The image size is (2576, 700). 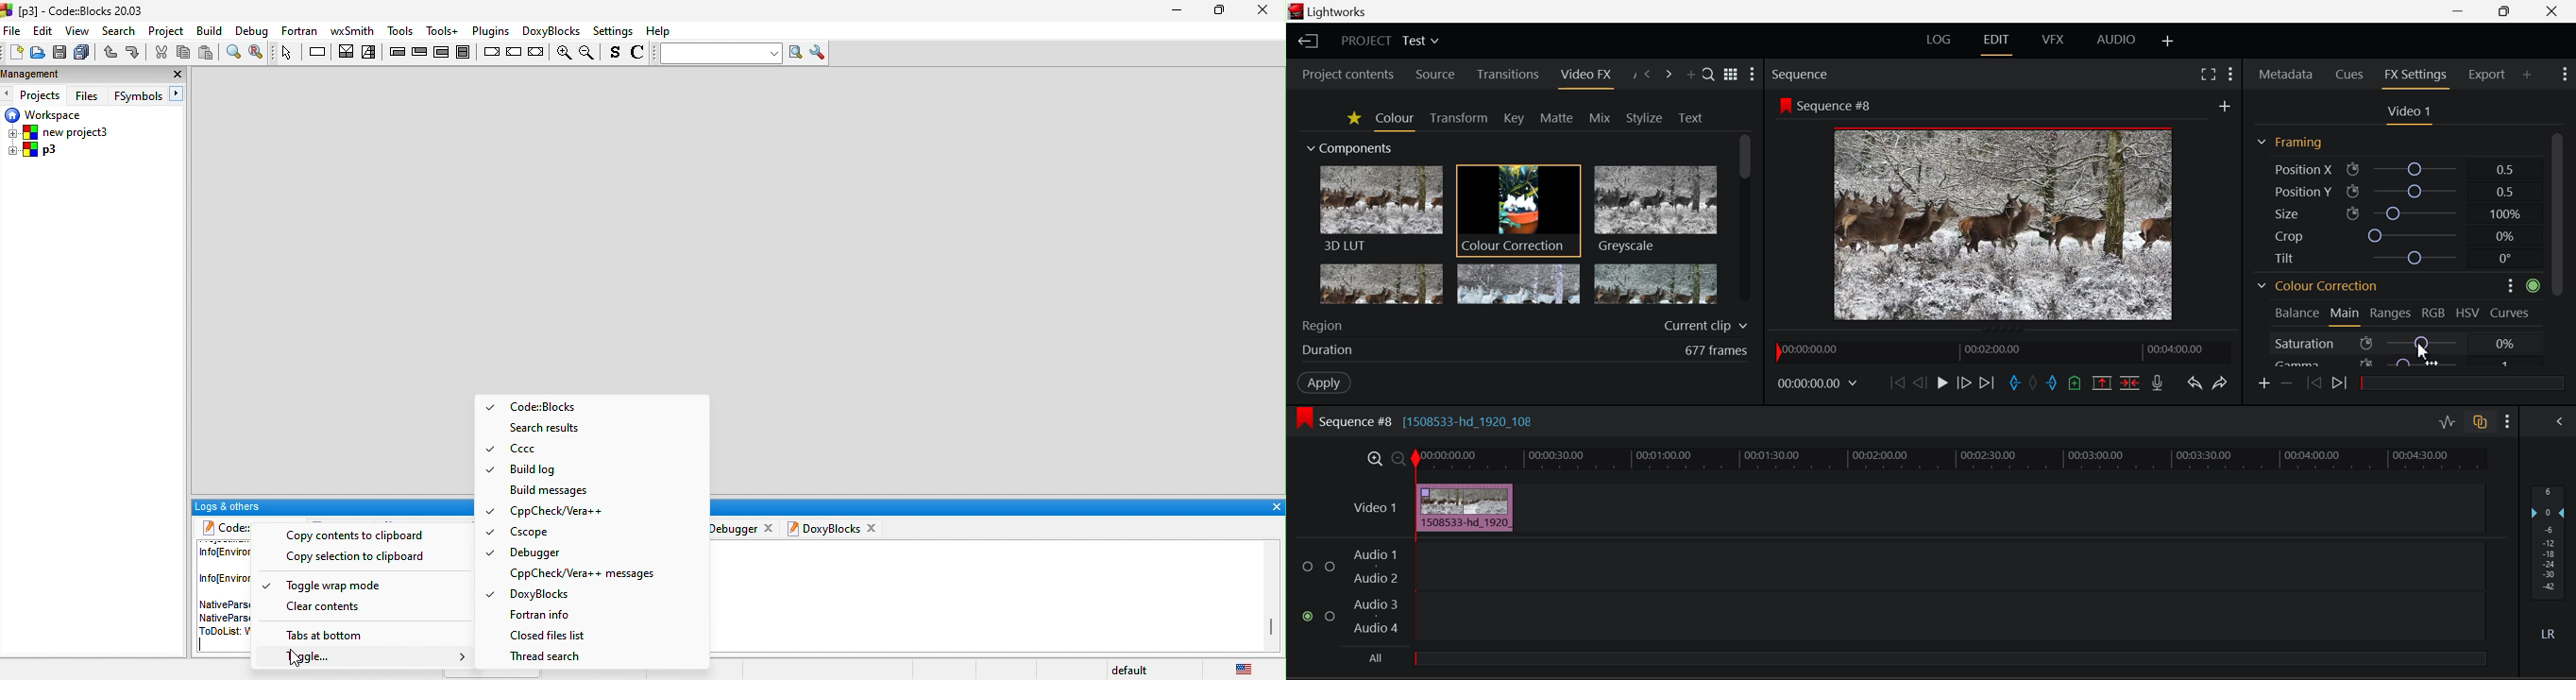 I want to click on Audio Input Checkbox, so click(x=1330, y=565).